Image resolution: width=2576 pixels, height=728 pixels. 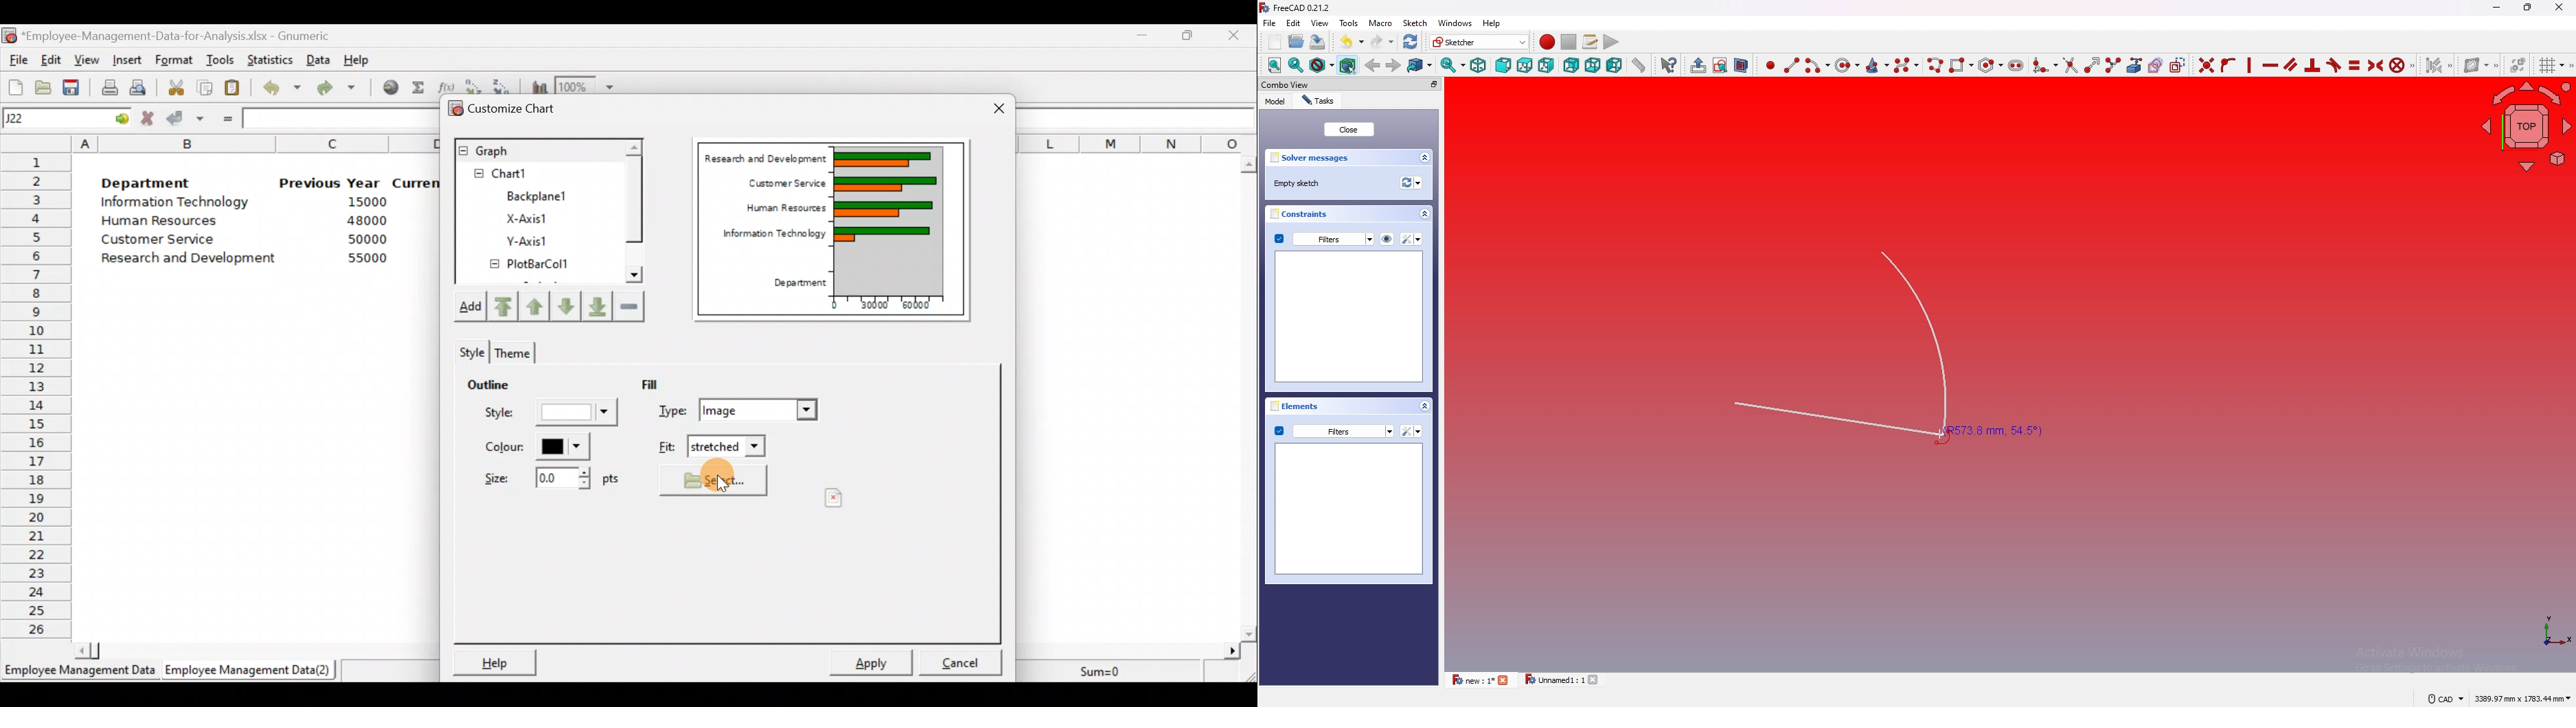 I want to click on Cut the selection, so click(x=177, y=90).